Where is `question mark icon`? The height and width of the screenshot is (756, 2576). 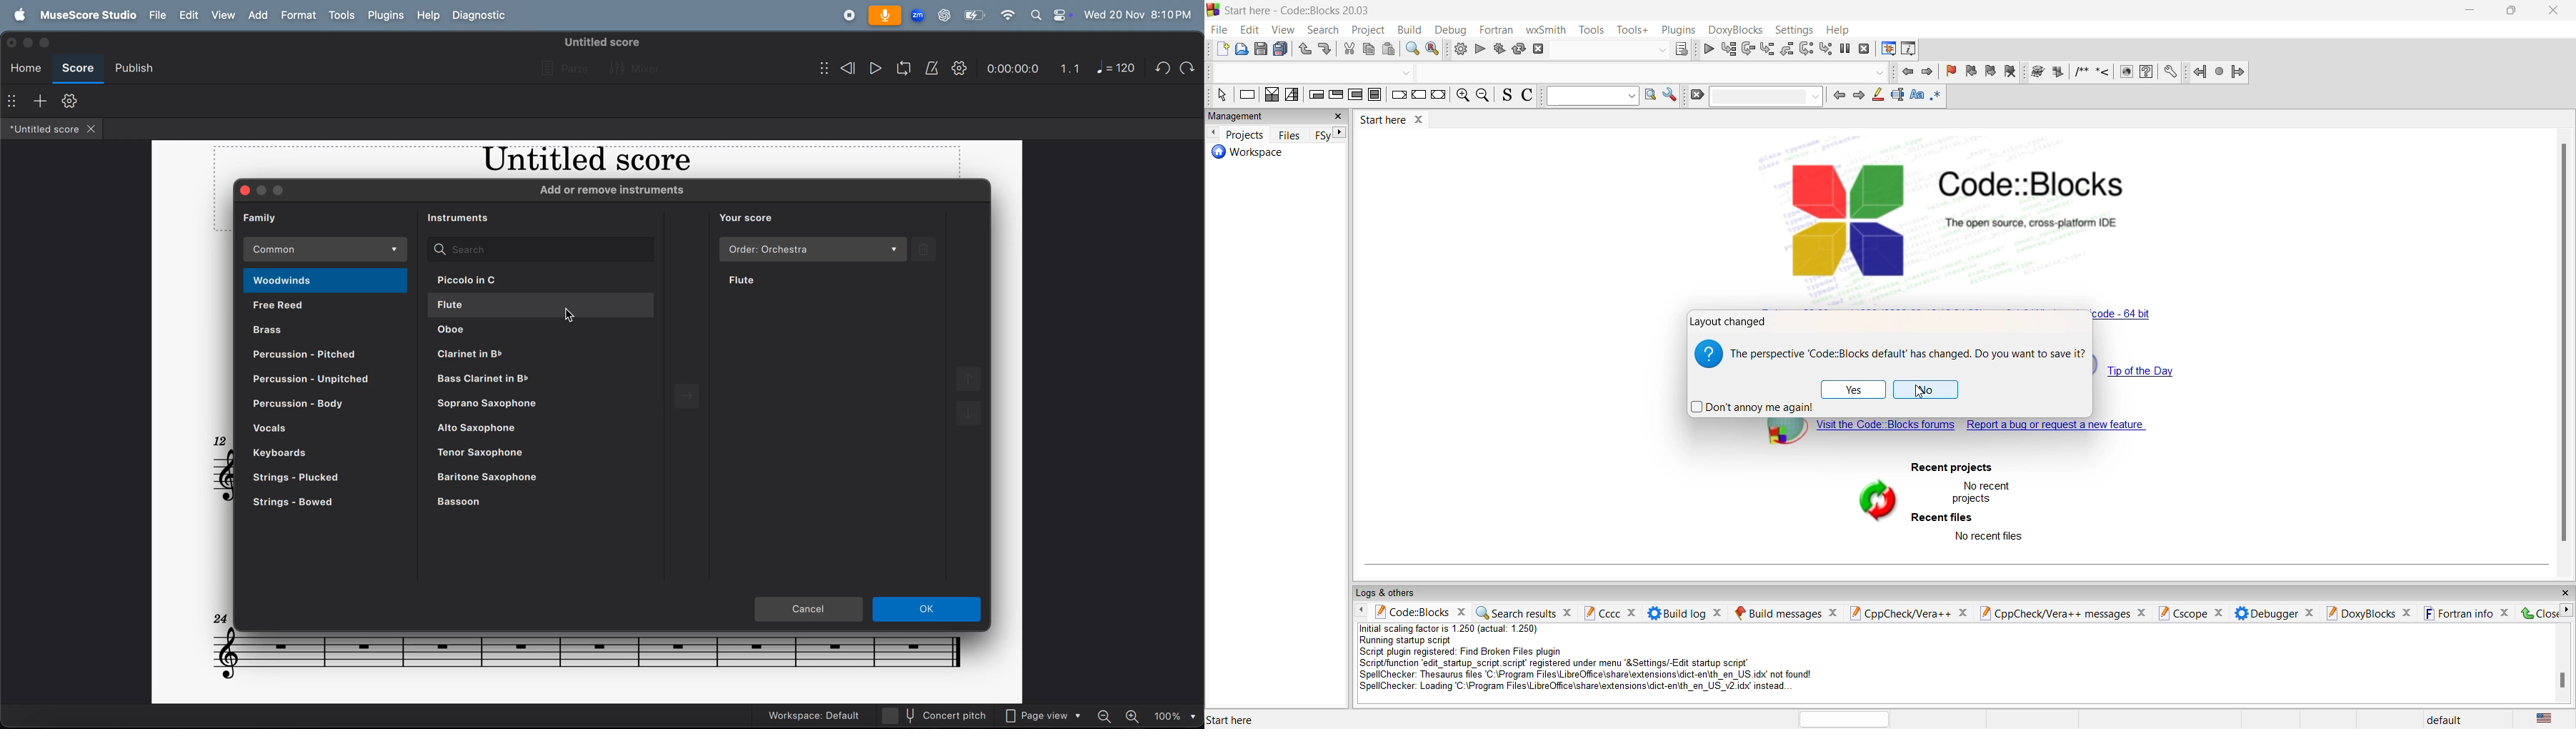
question mark icon is located at coordinates (1708, 353).